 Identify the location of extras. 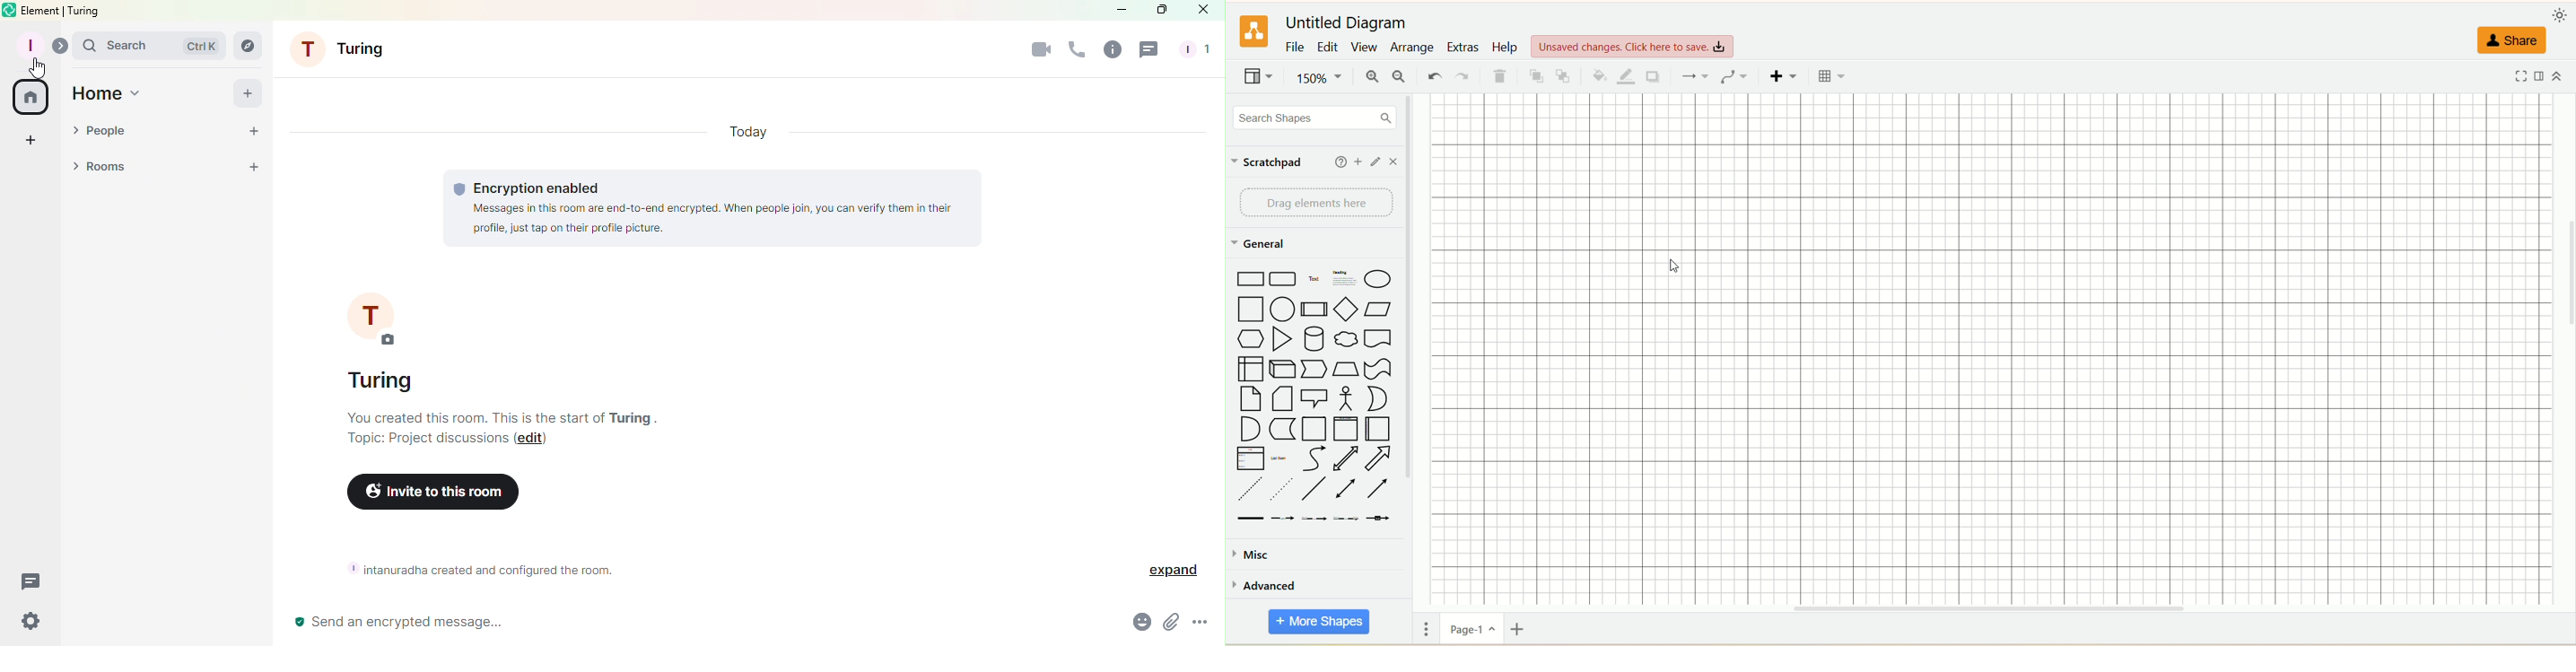
(1463, 46).